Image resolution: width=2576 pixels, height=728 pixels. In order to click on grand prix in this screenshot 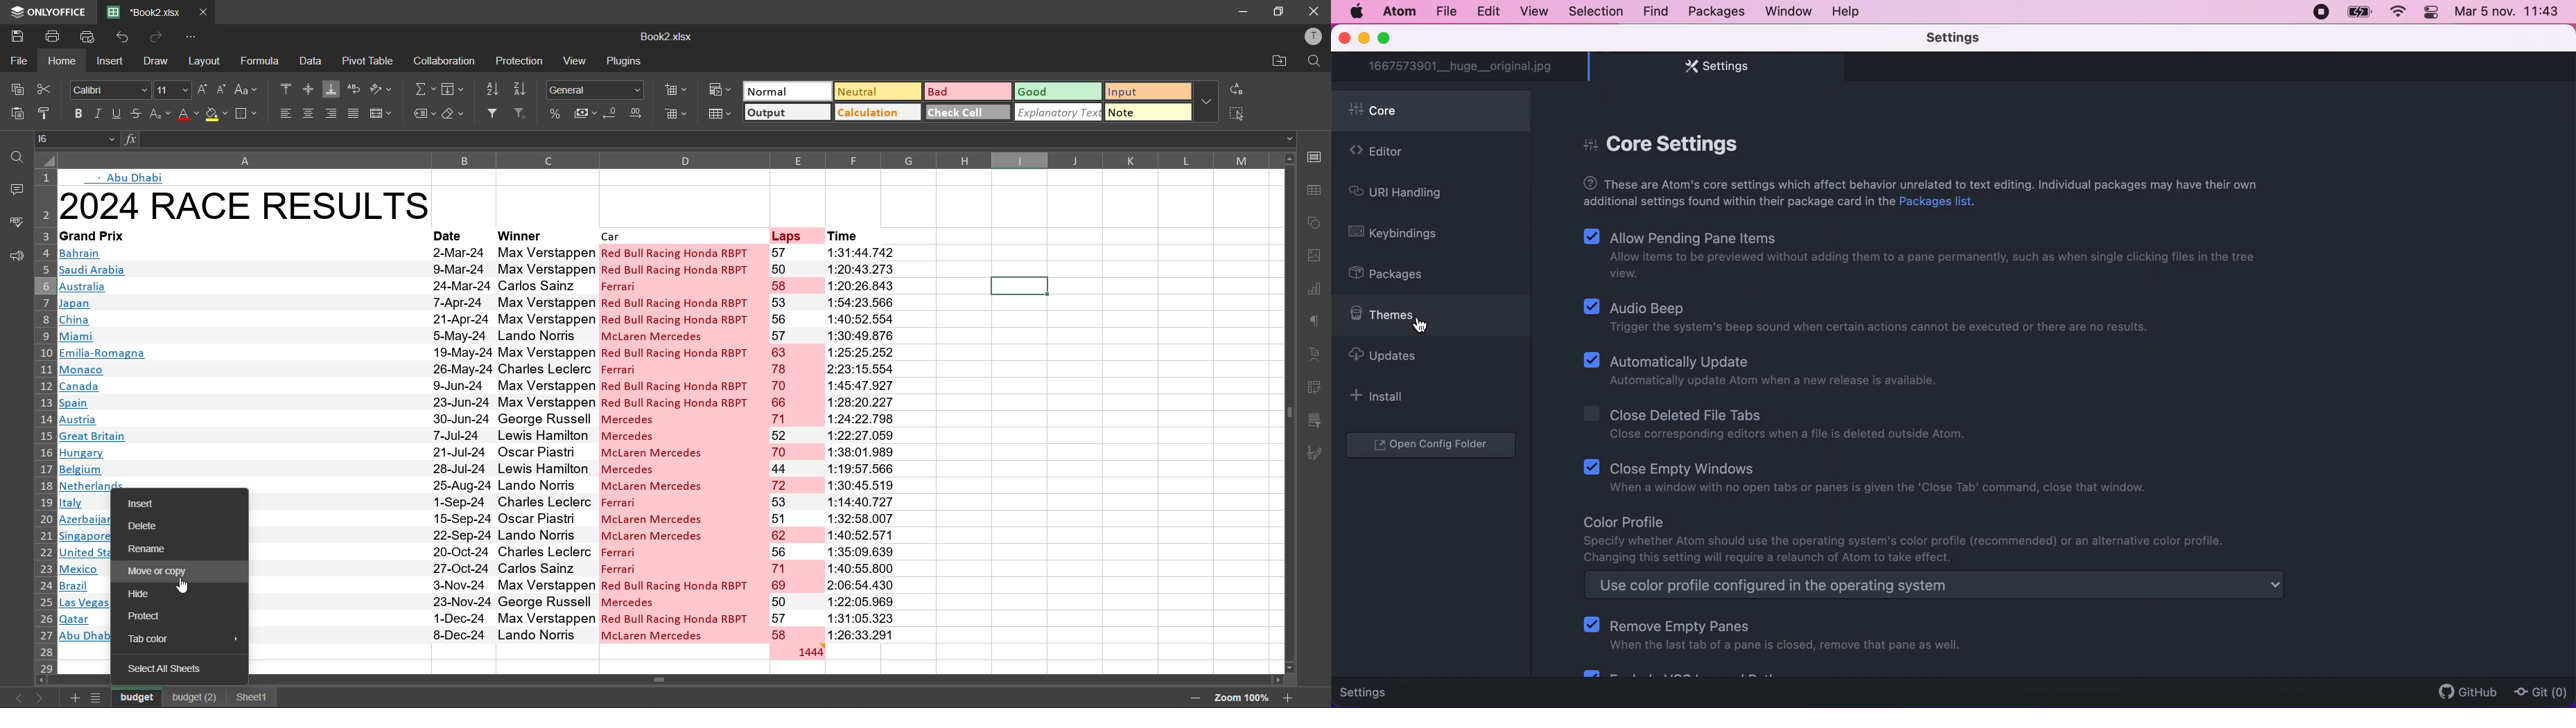, I will do `click(231, 236)`.